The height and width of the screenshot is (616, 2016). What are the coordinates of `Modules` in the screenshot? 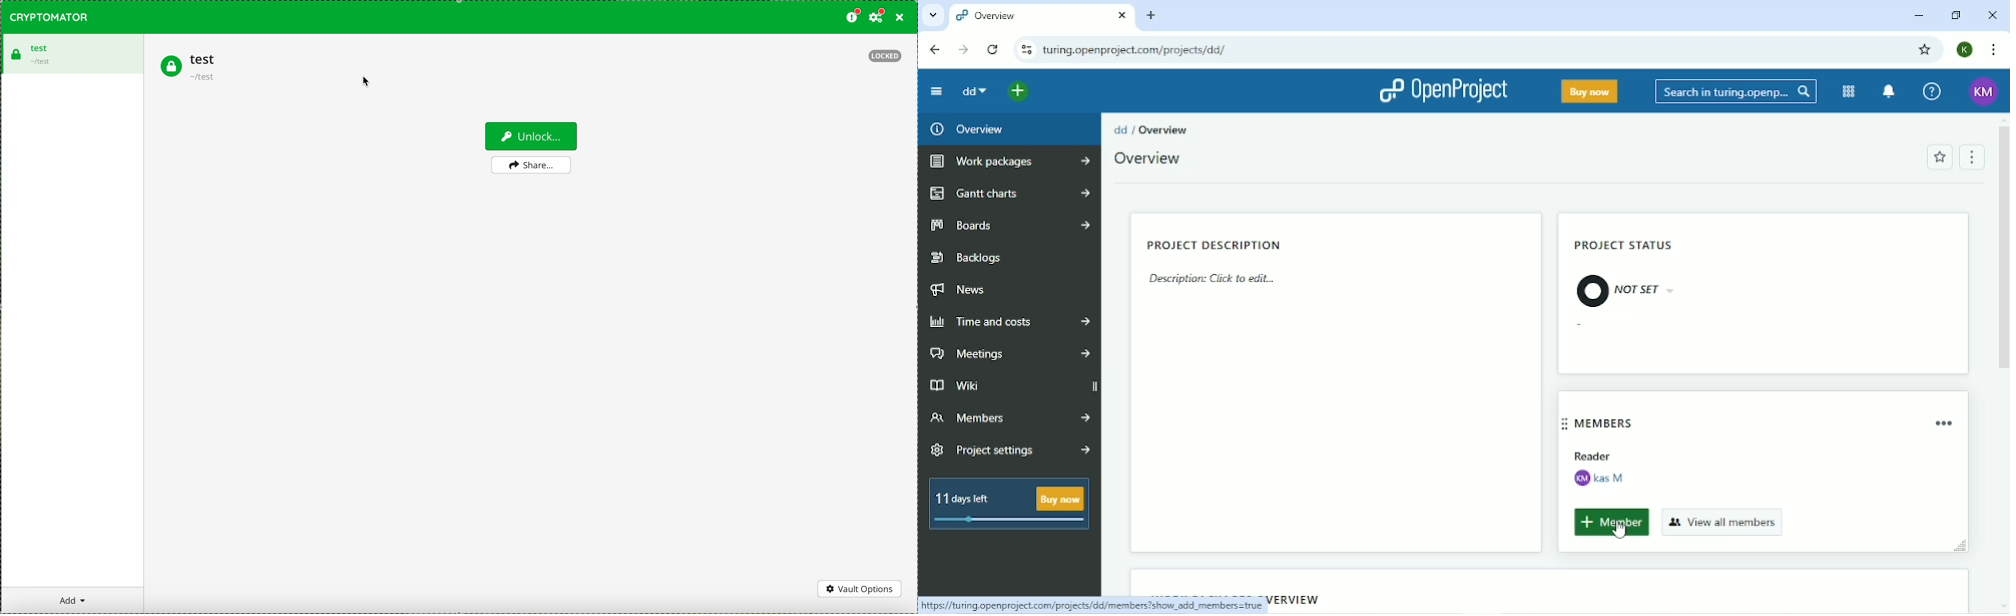 It's located at (1846, 91).